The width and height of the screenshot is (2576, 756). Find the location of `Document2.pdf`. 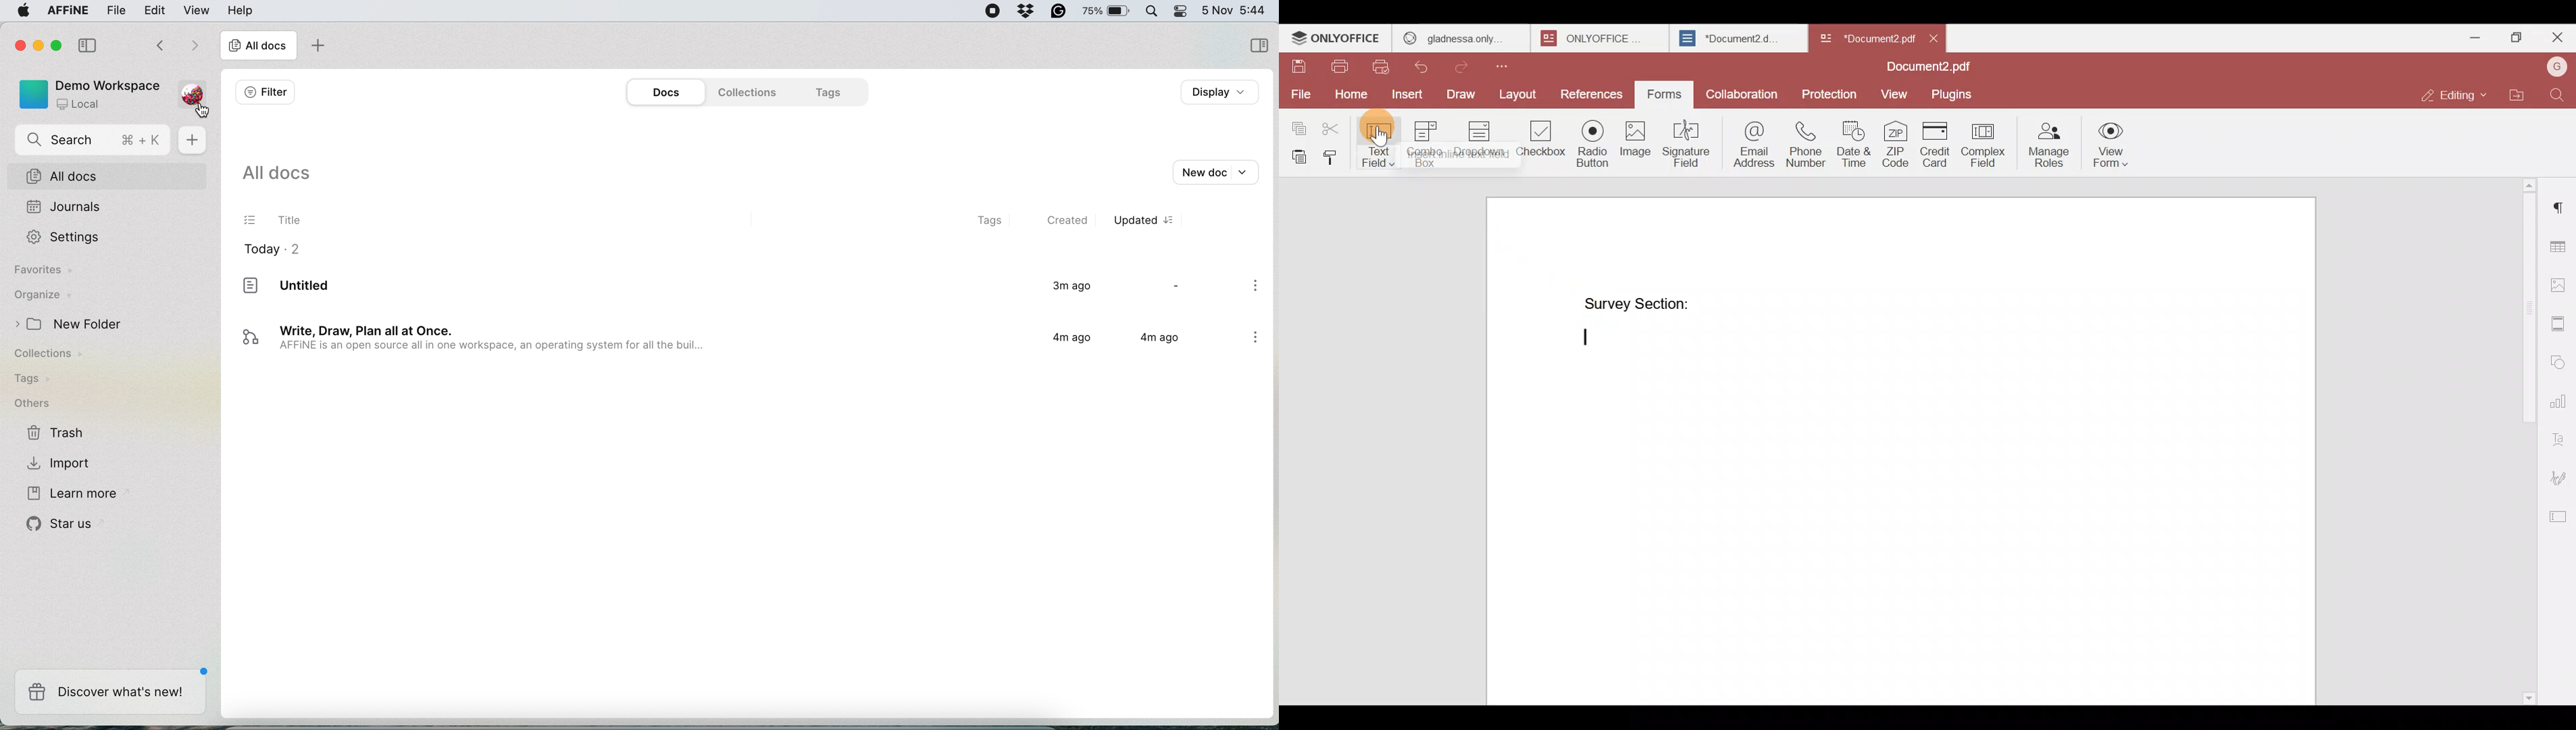

Document2.pdf is located at coordinates (1924, 68).